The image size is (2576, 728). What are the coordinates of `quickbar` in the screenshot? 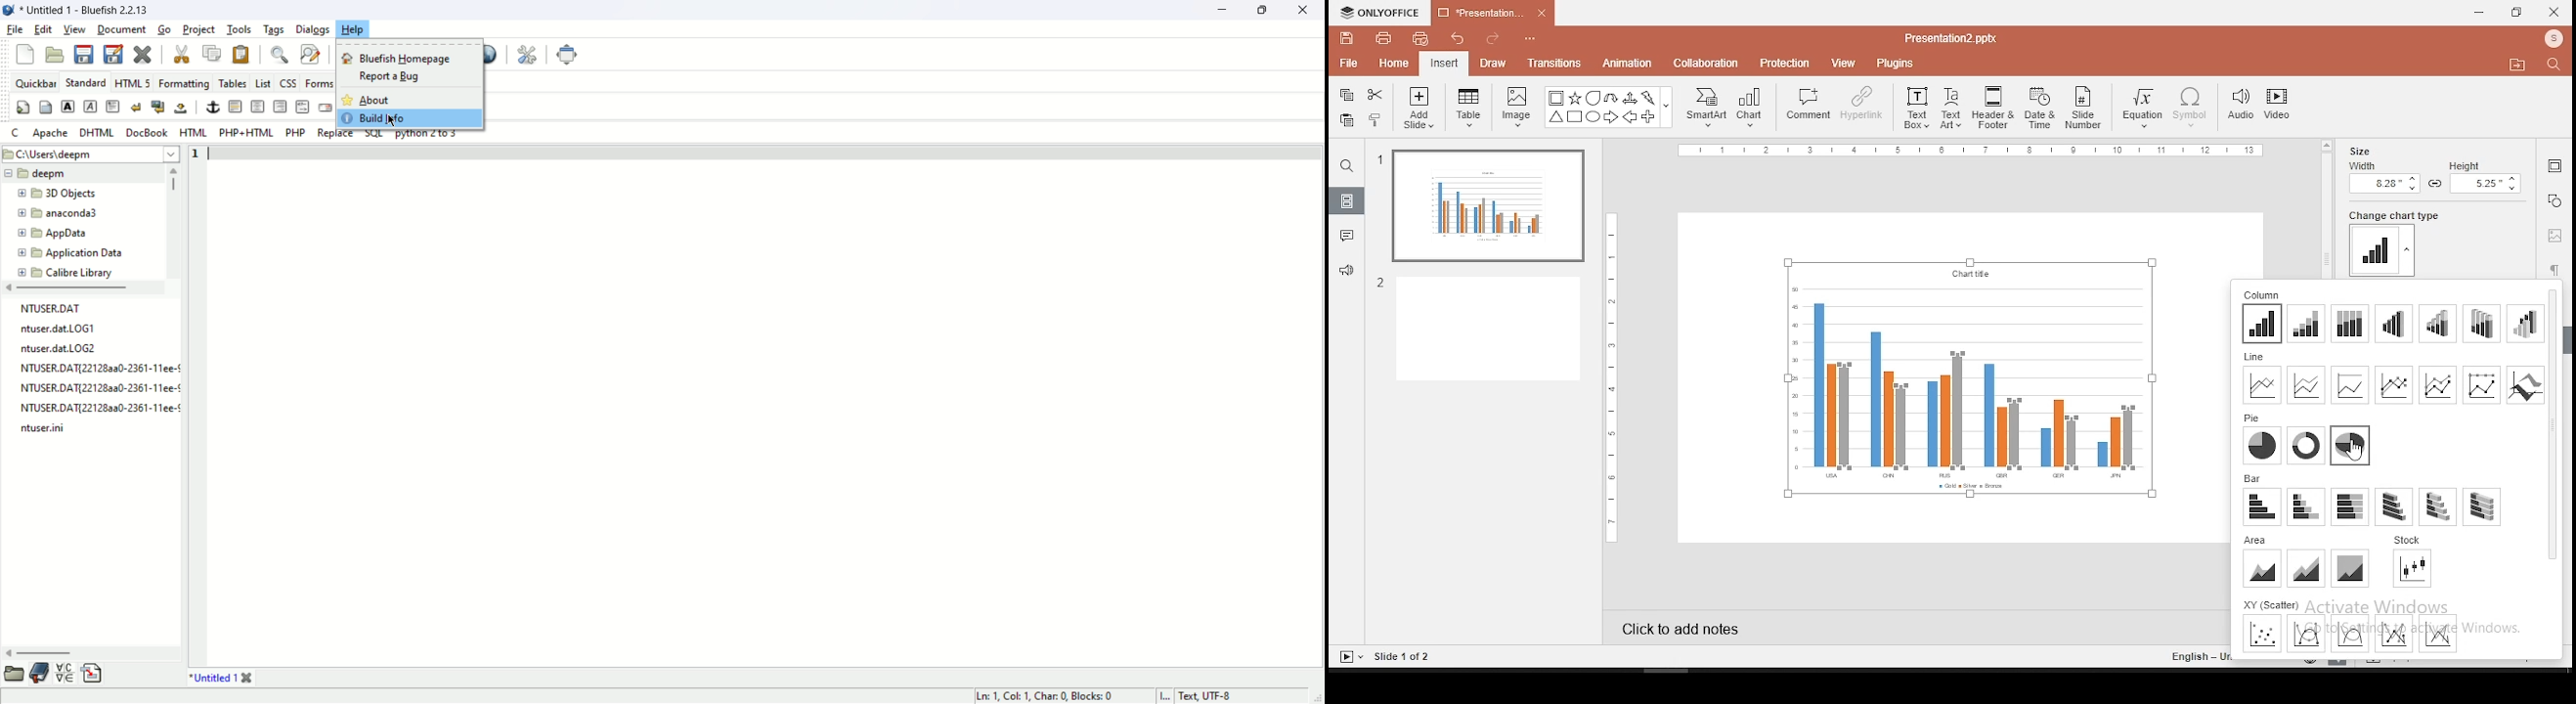 It's located at (35, 81).